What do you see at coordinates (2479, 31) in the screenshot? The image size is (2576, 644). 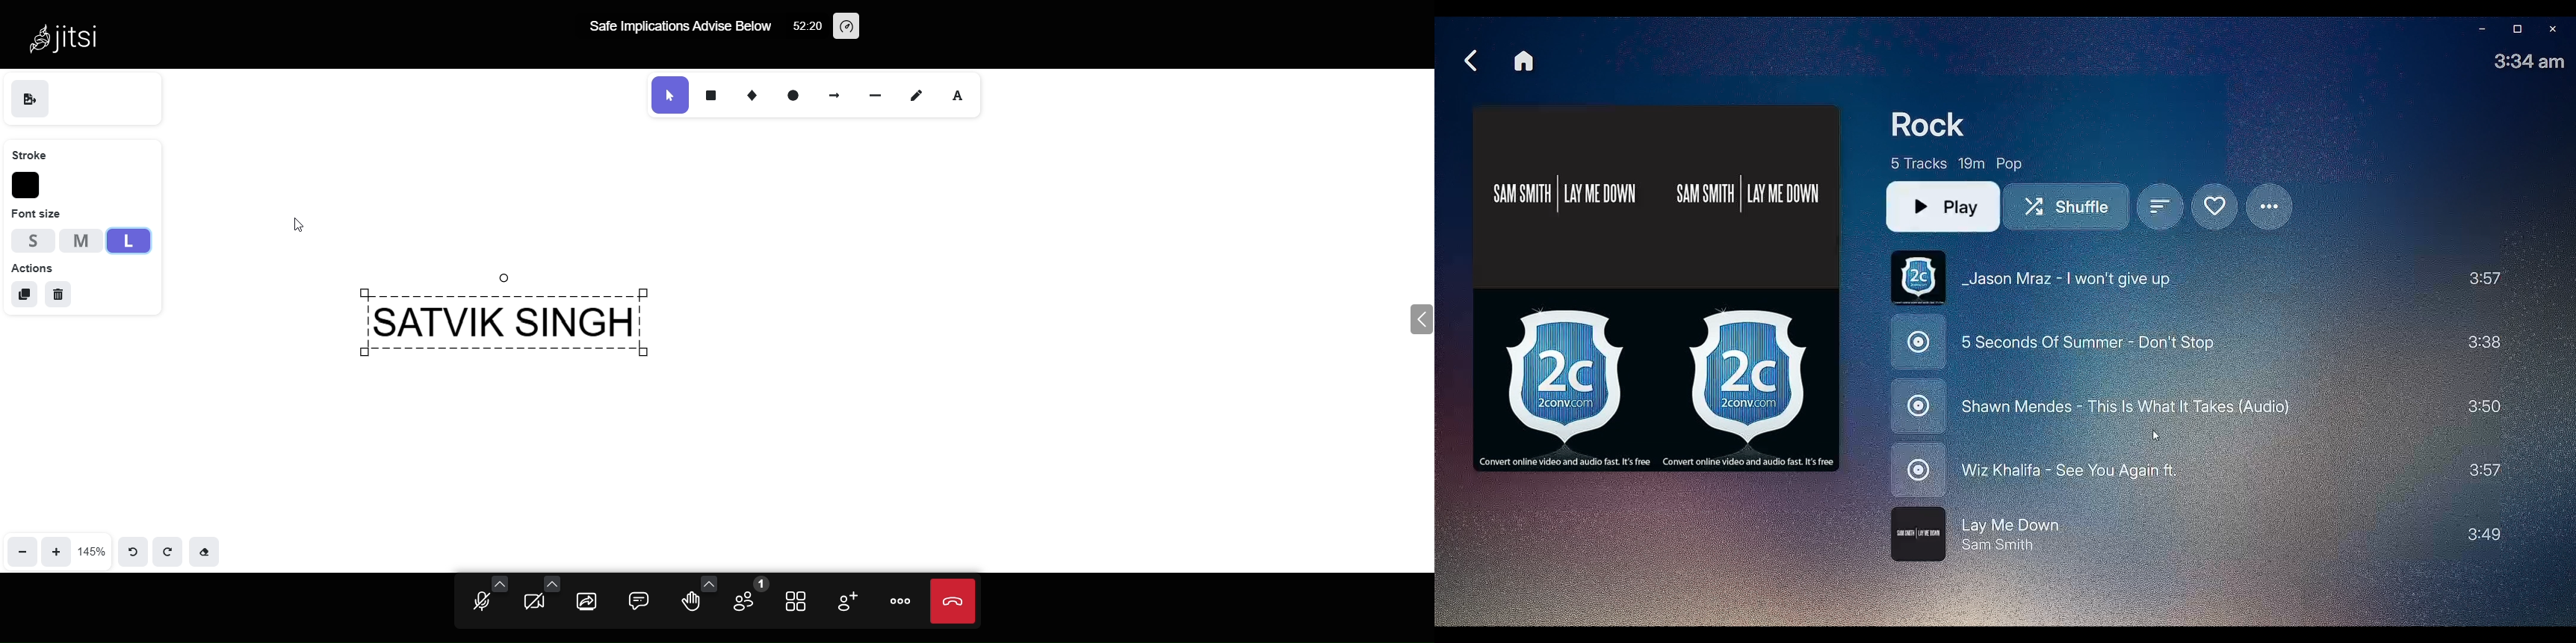 I see `Minimize` at bounding box center [2479, 31].